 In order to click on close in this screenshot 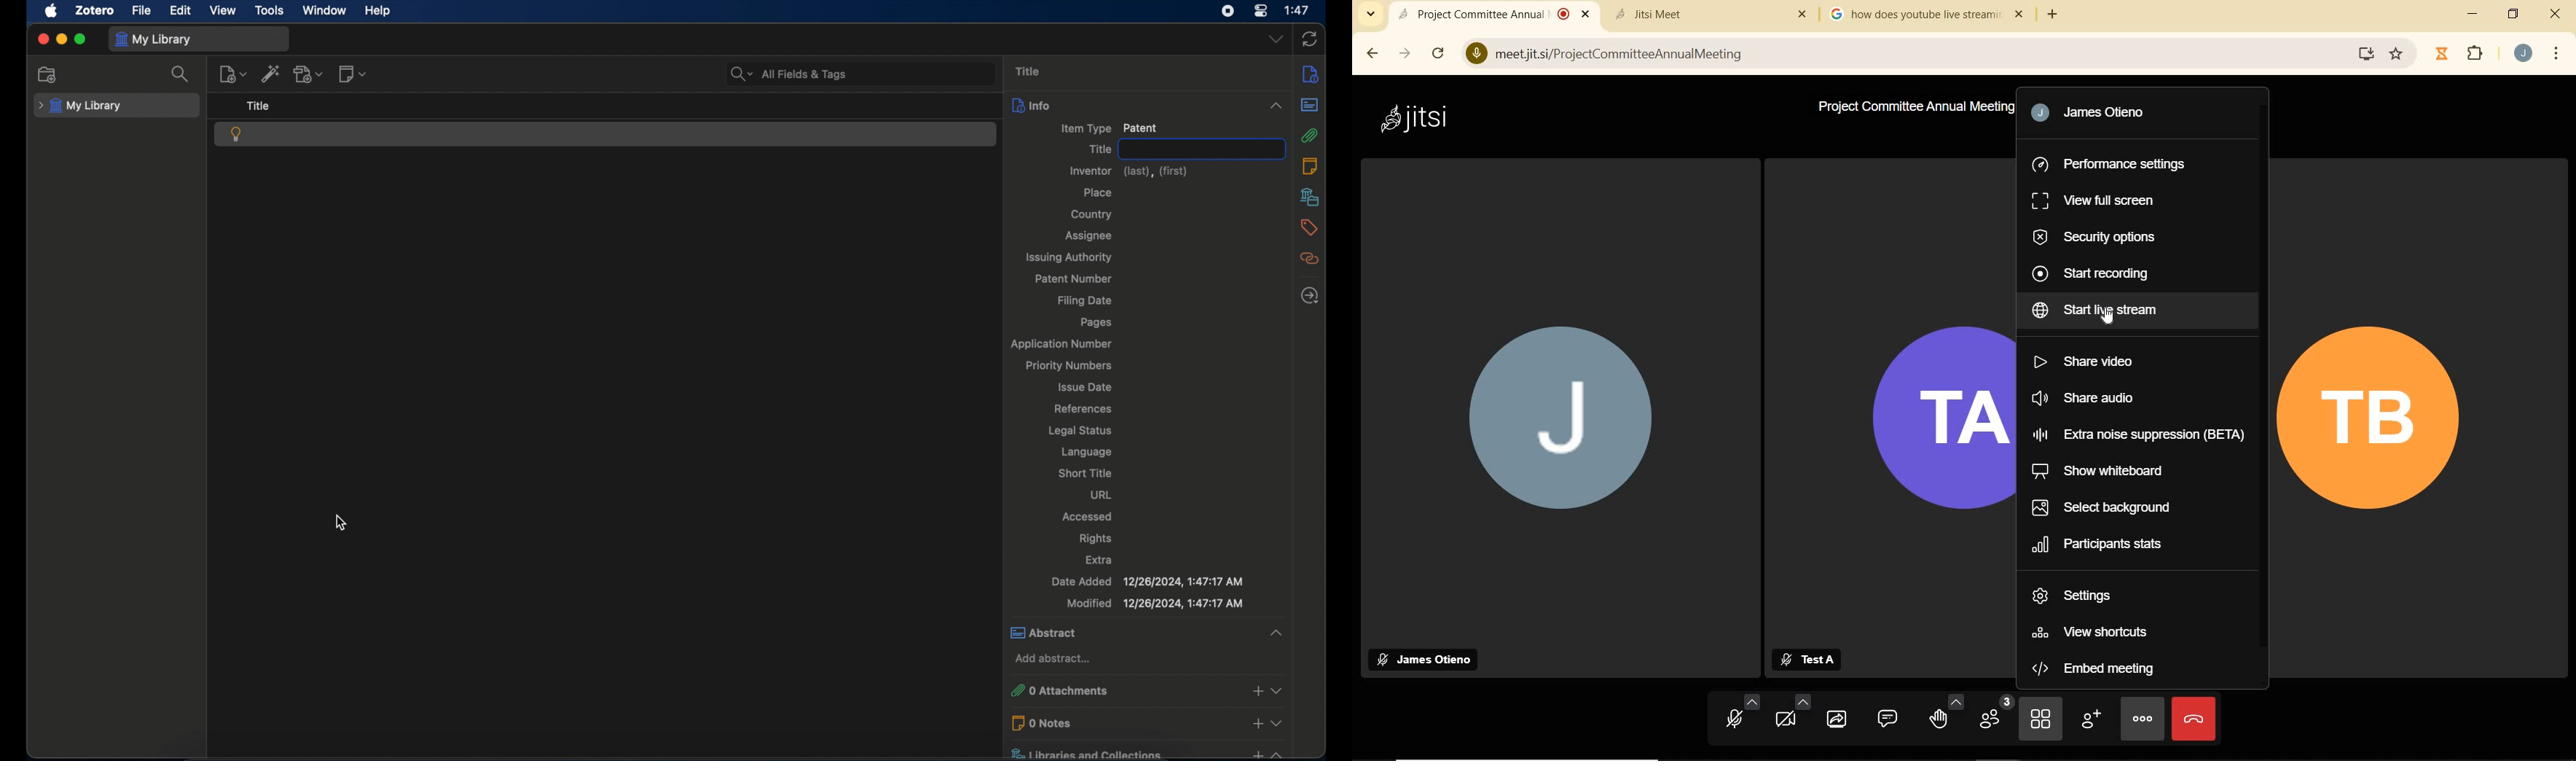, I will do `click(2557, 14)`.